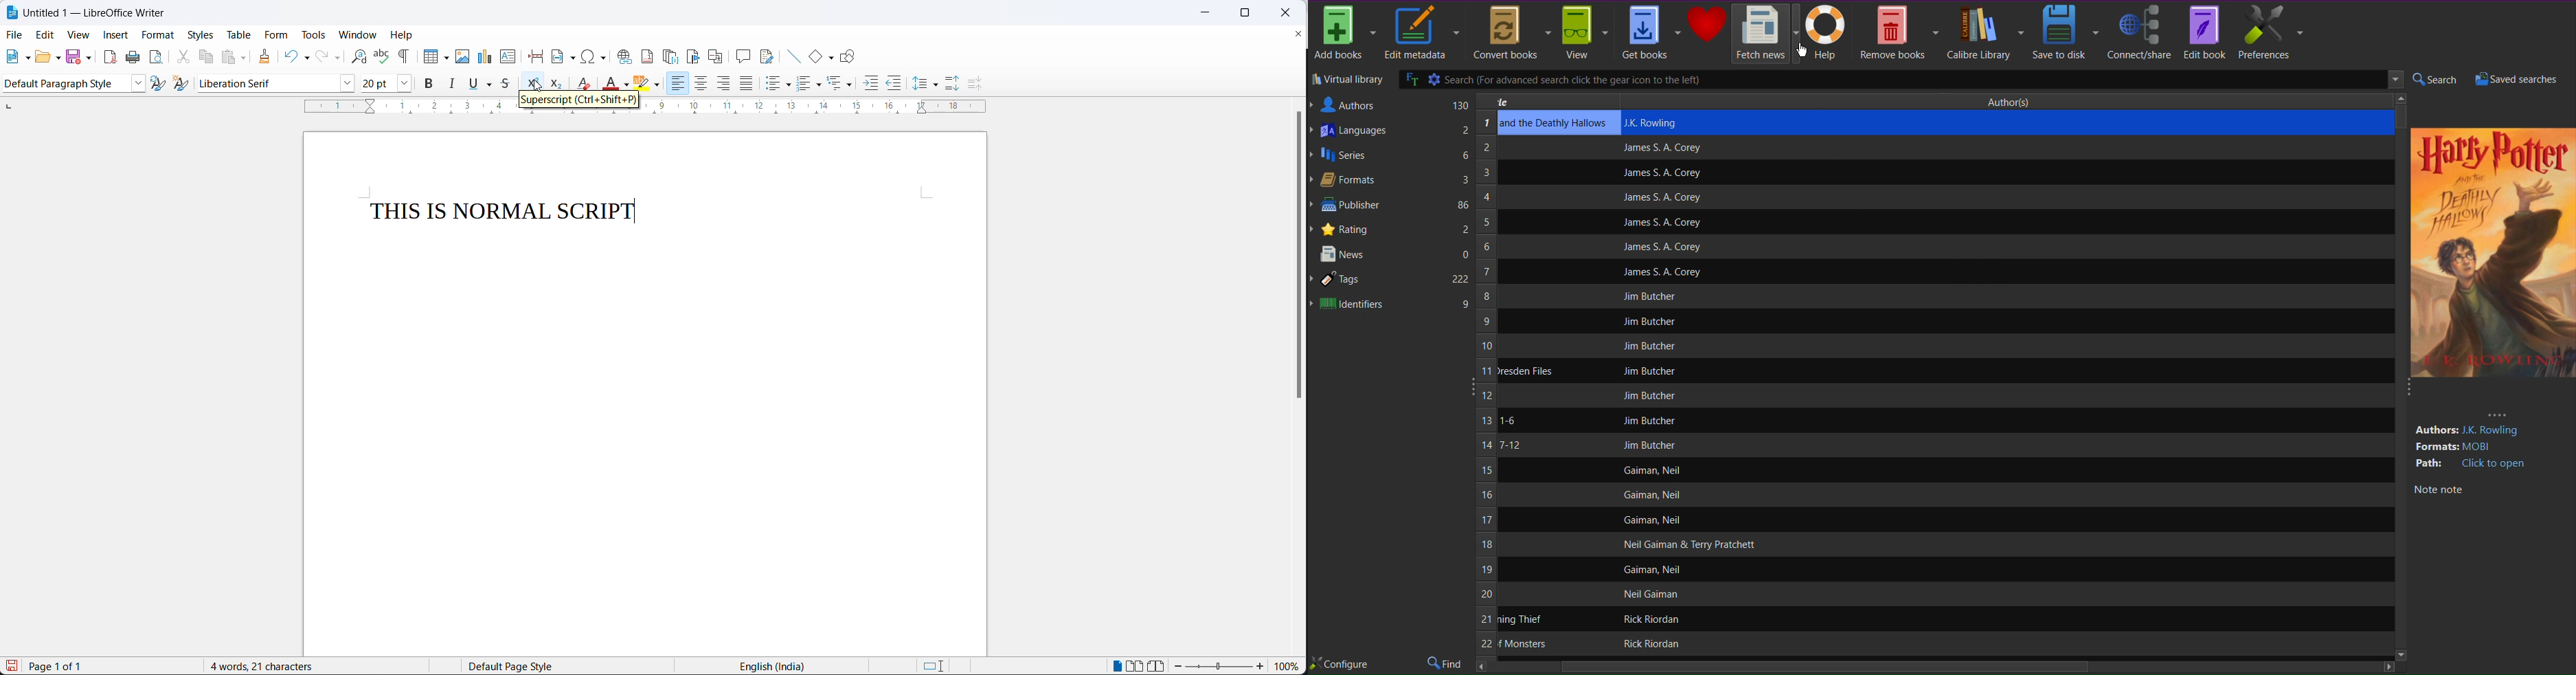 The image size is (2576, 700). I want to click on underline options, so click(493, 84).